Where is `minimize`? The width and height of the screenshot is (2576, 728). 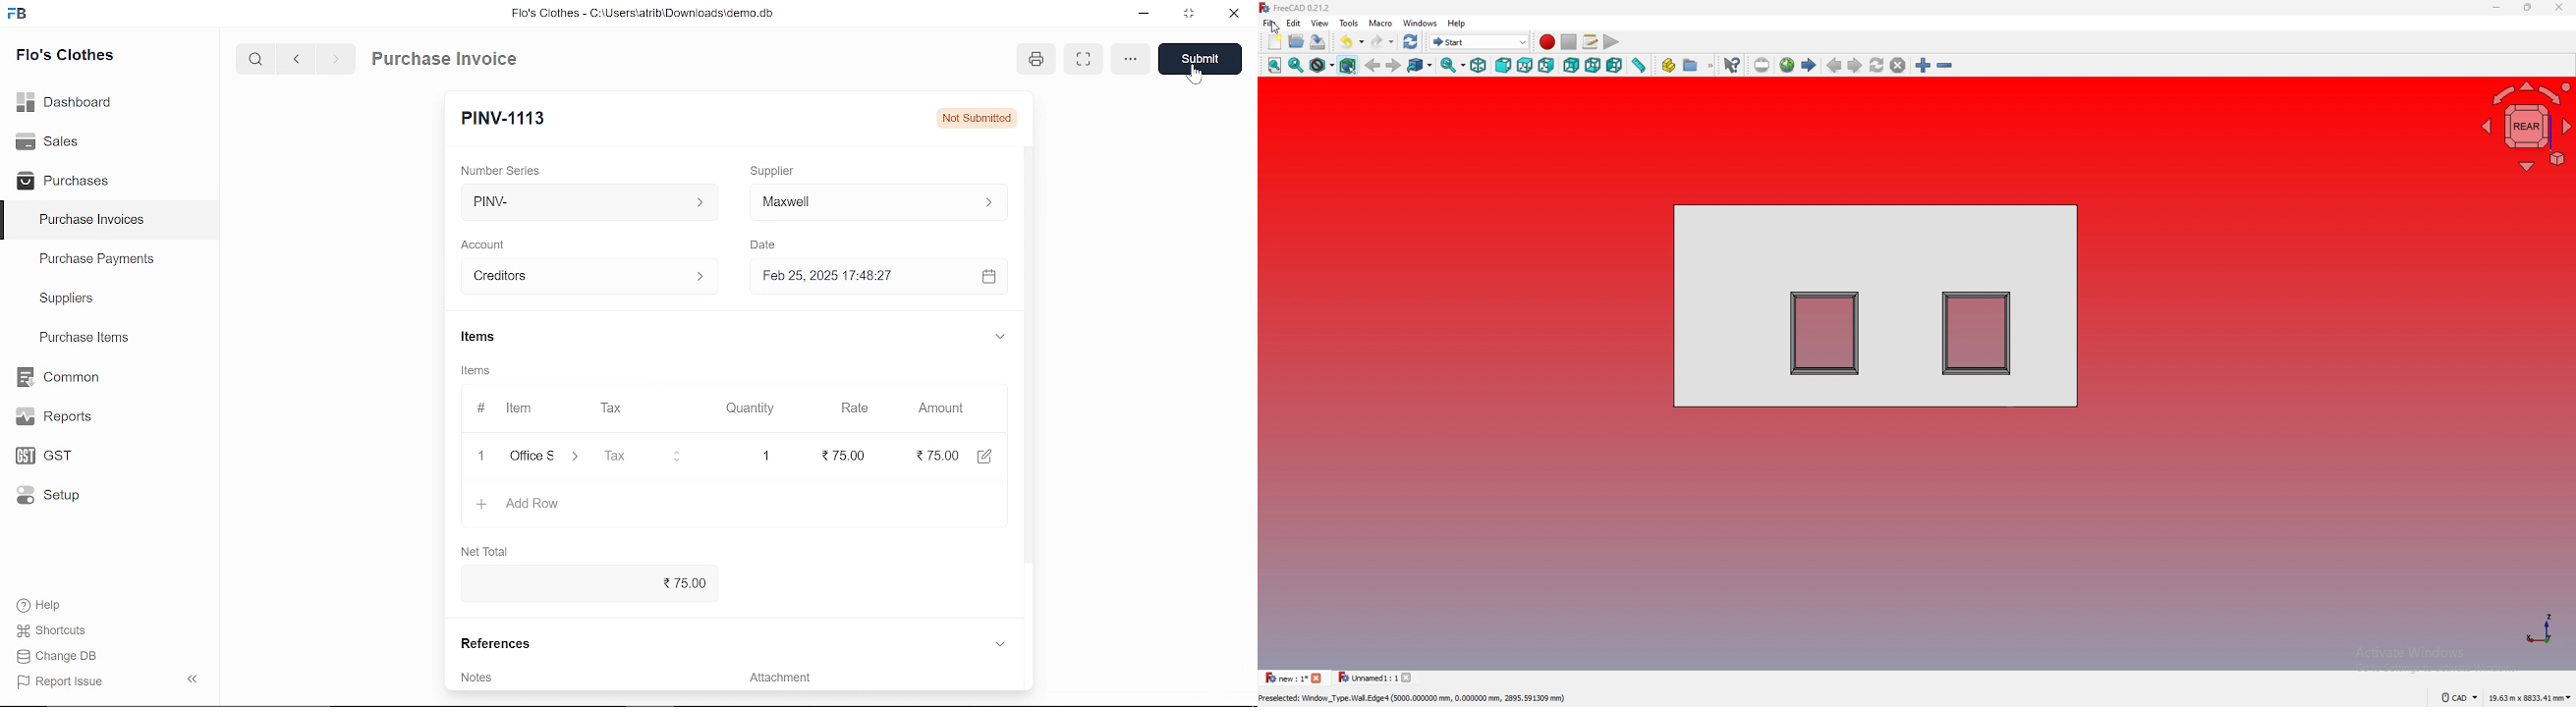 minimize is located at coordinates (1142, 14).